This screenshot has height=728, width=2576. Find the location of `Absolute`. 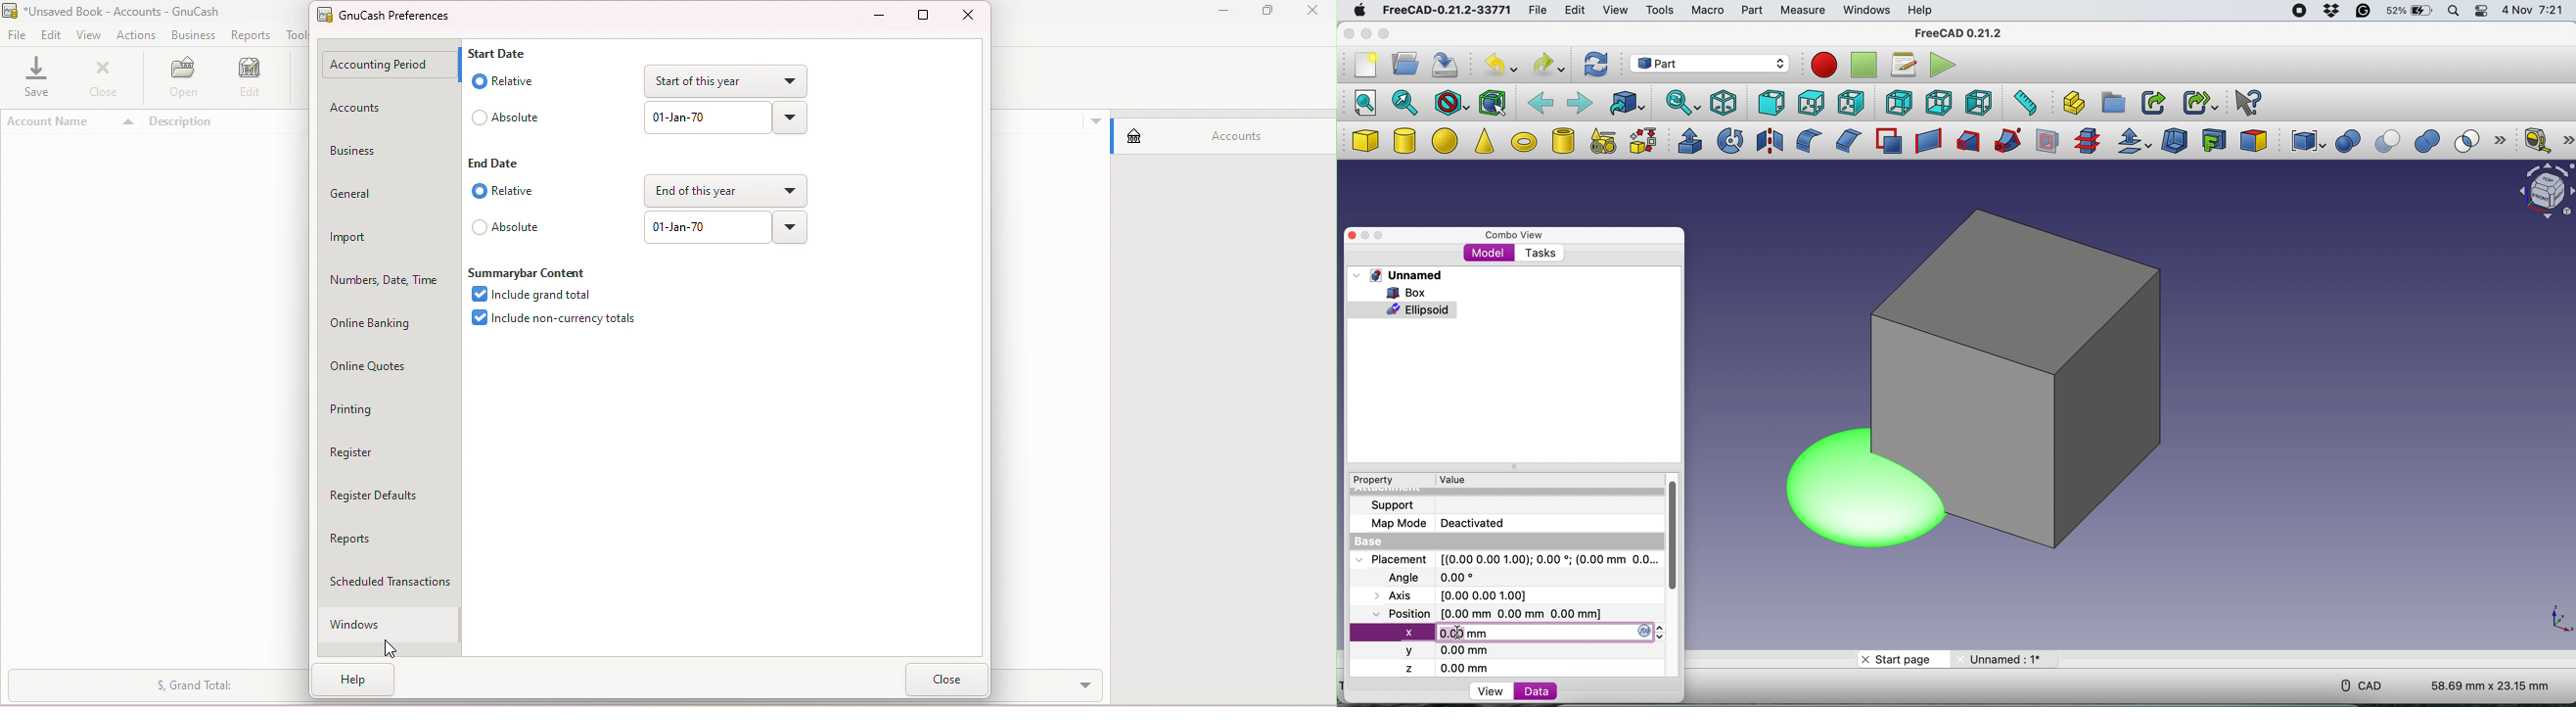

Absolute is located at coordinates (503, 117).